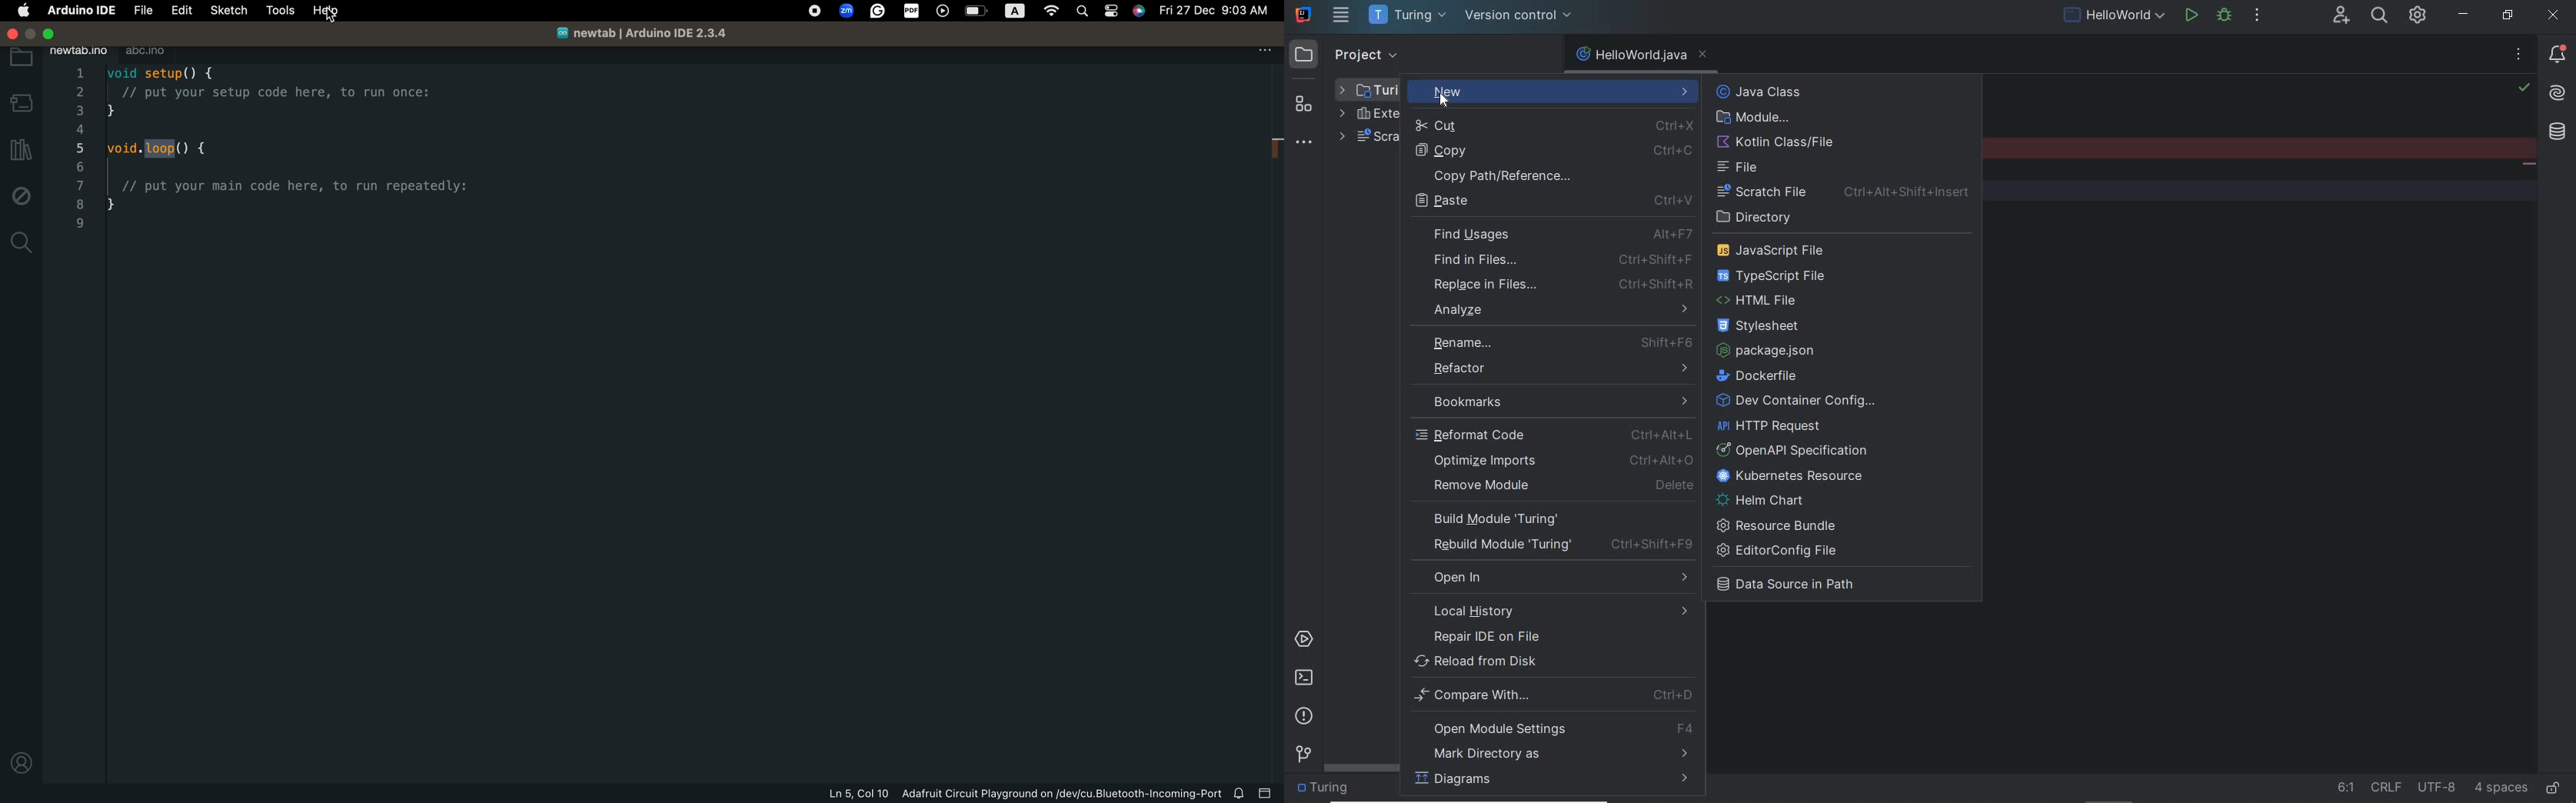 This screenshot has height=812, width=2576. What do you see at coordinates (1553, 202) in the screenshot?
I see `paste` at bounding box center [1553, 202].